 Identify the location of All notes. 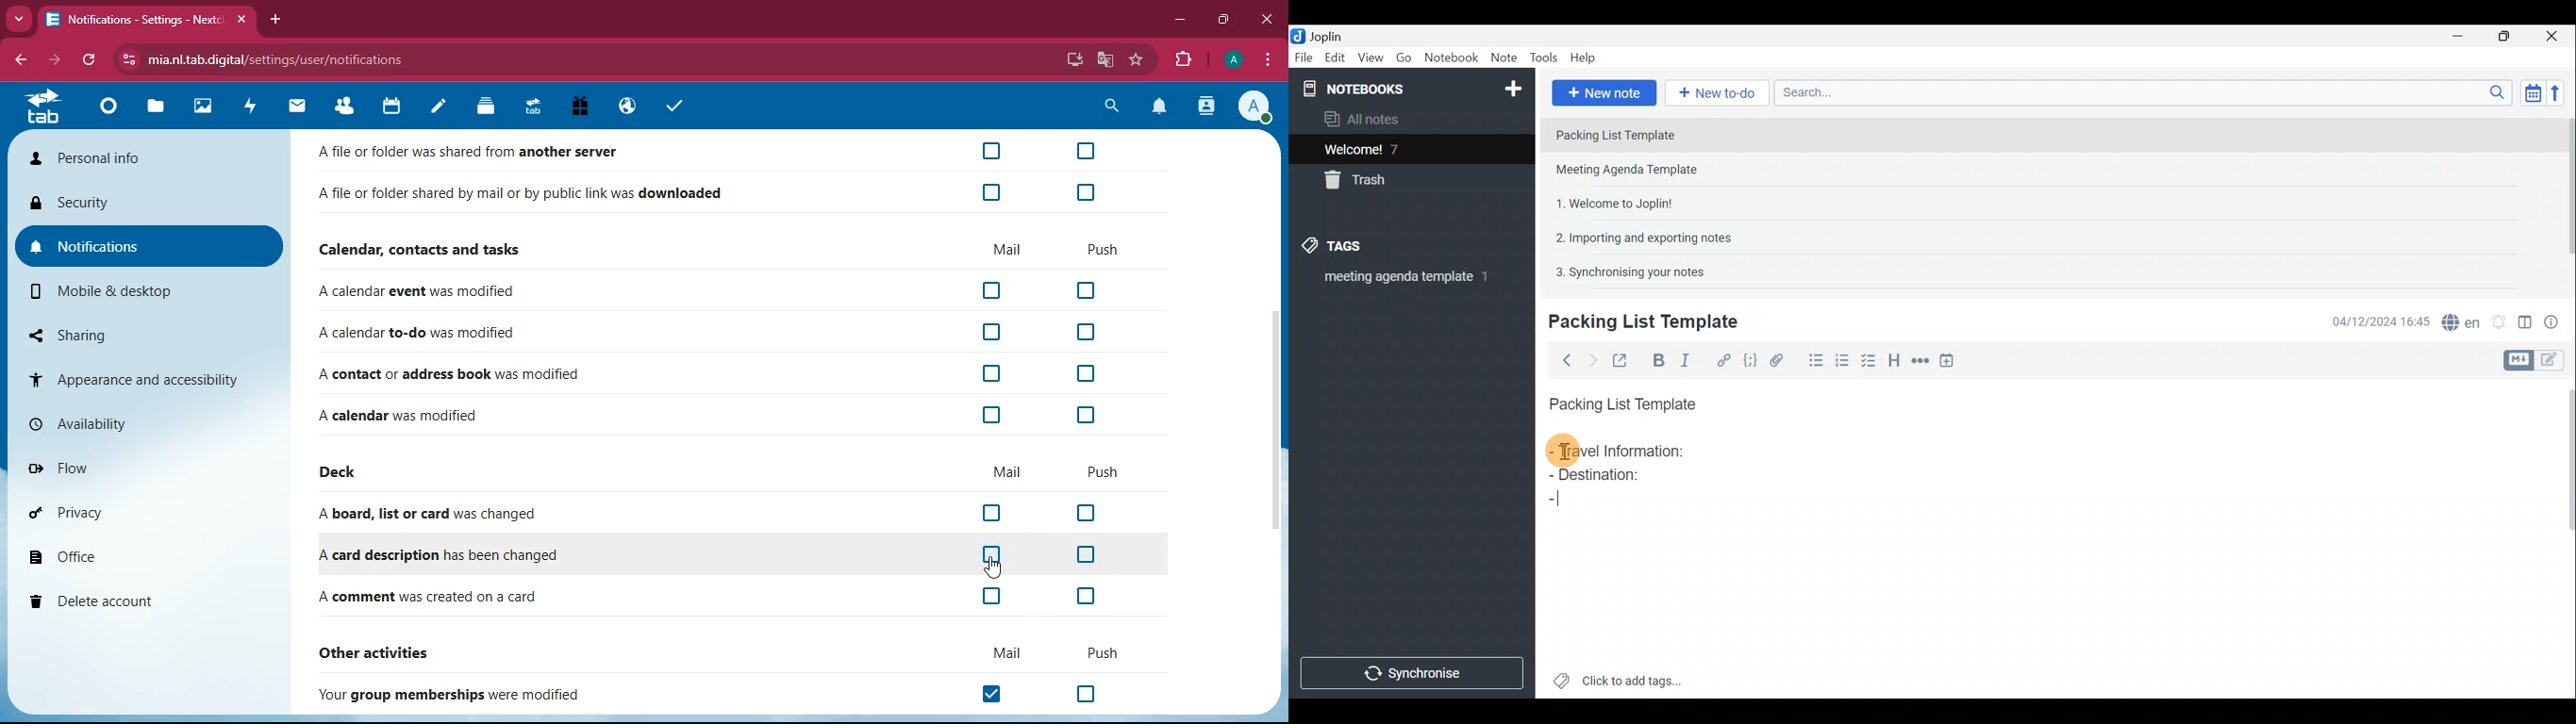
(1366, 119).